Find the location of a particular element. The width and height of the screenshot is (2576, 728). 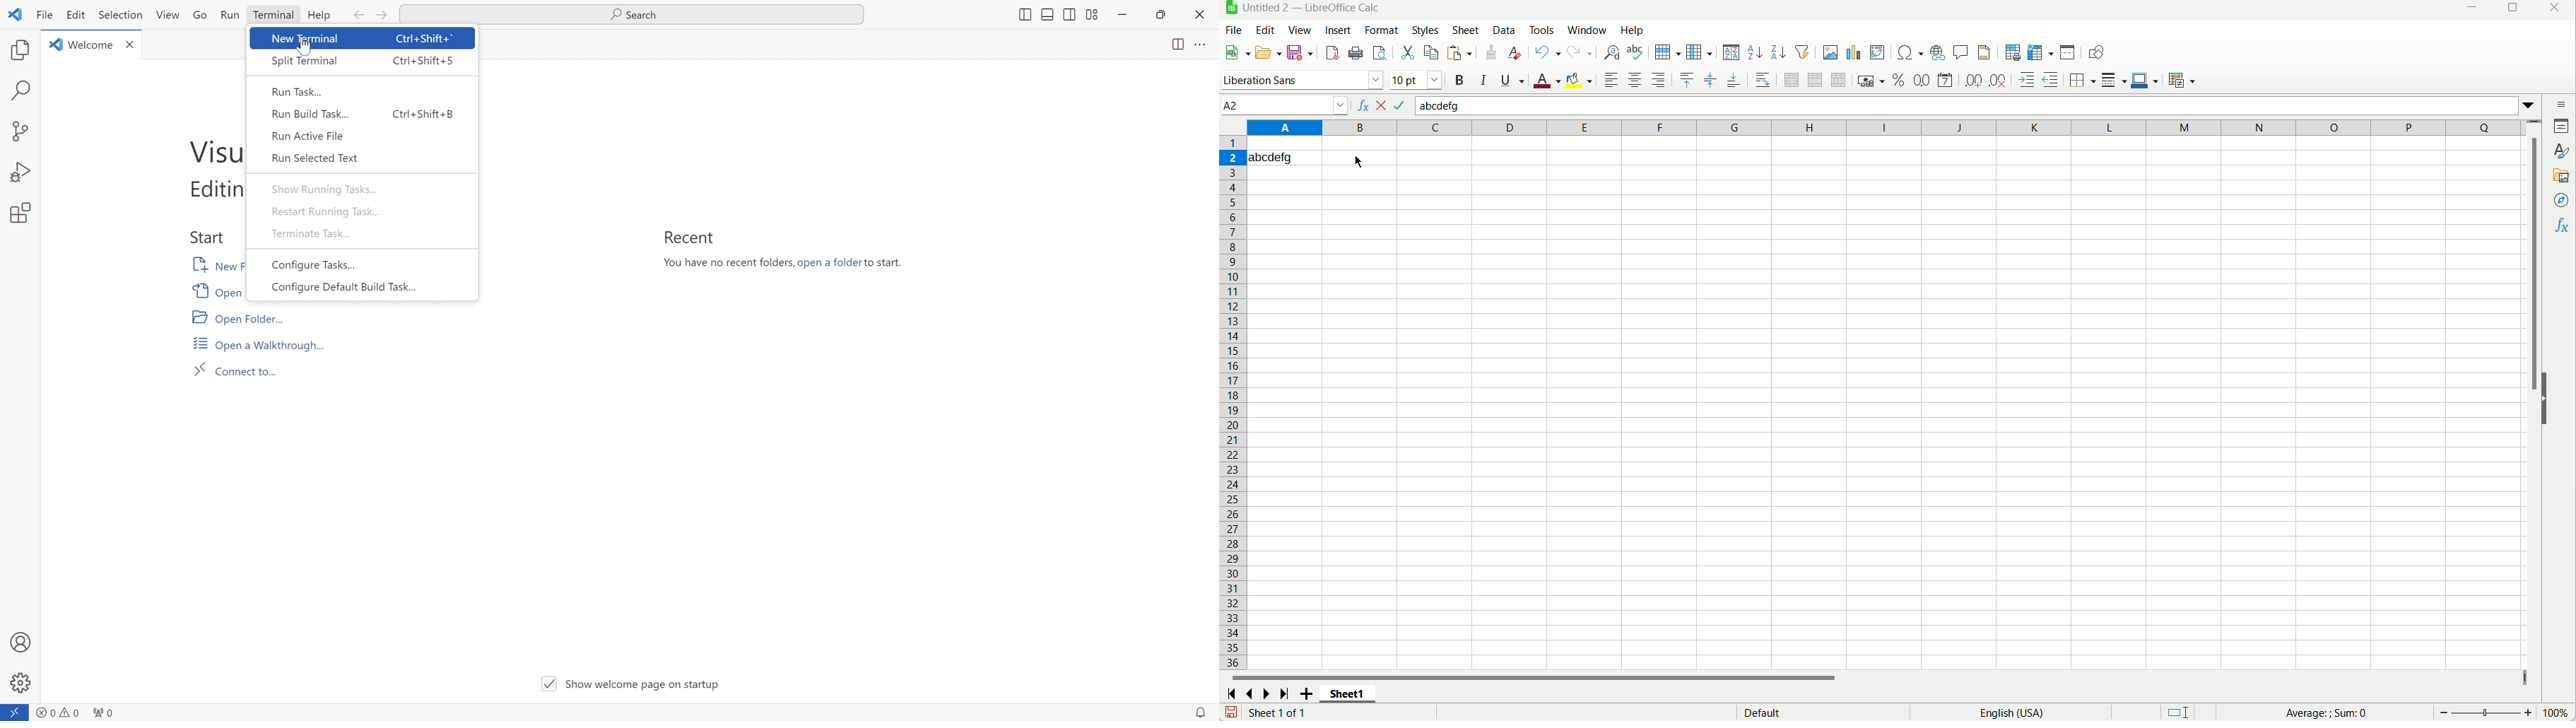

notification is located at coordinates (1200, 712).